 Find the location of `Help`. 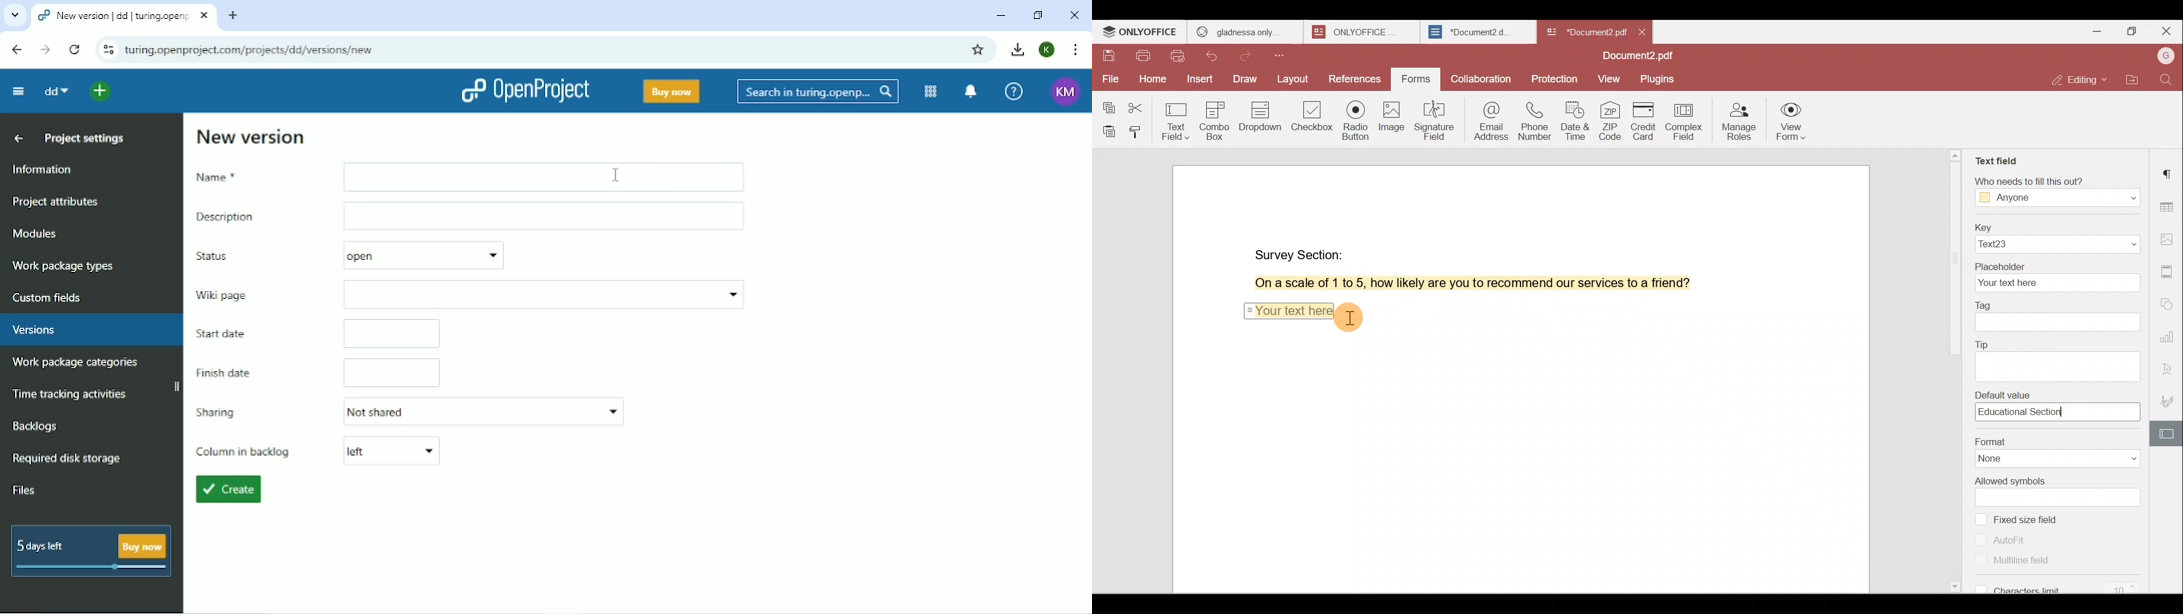

Help is located at coordinates (1015, 91).